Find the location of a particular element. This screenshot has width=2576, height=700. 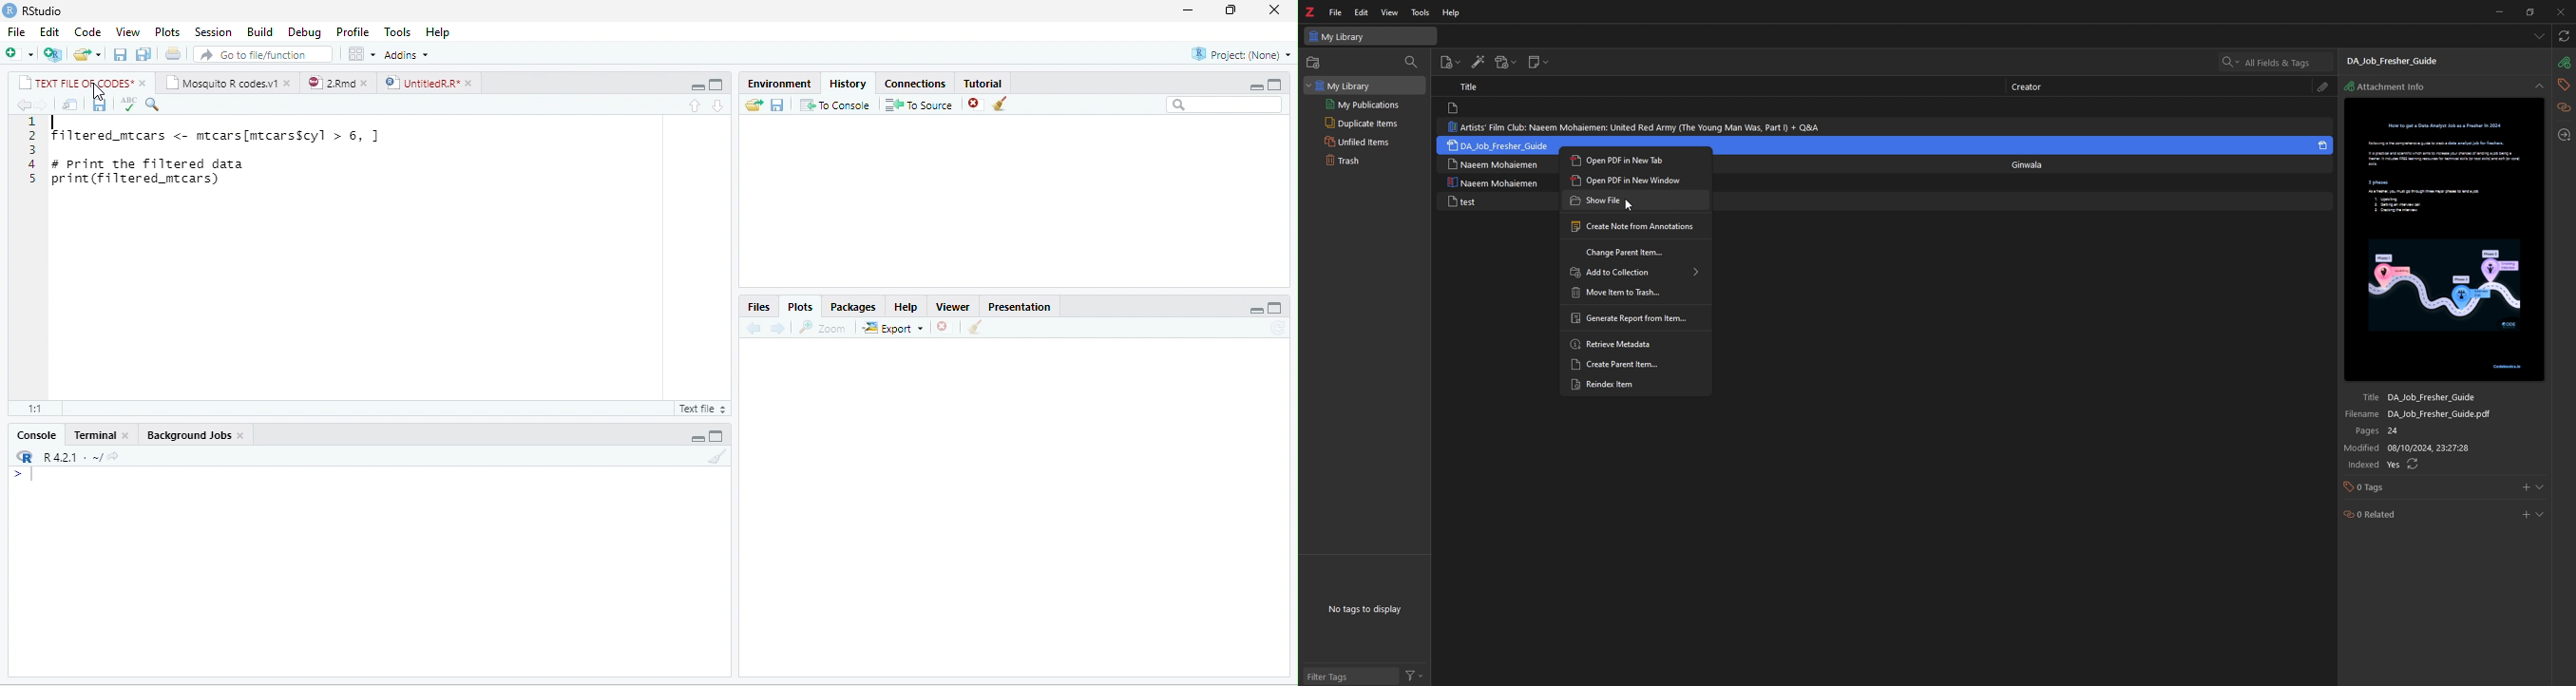

search file is located at coordinates (262, 55).